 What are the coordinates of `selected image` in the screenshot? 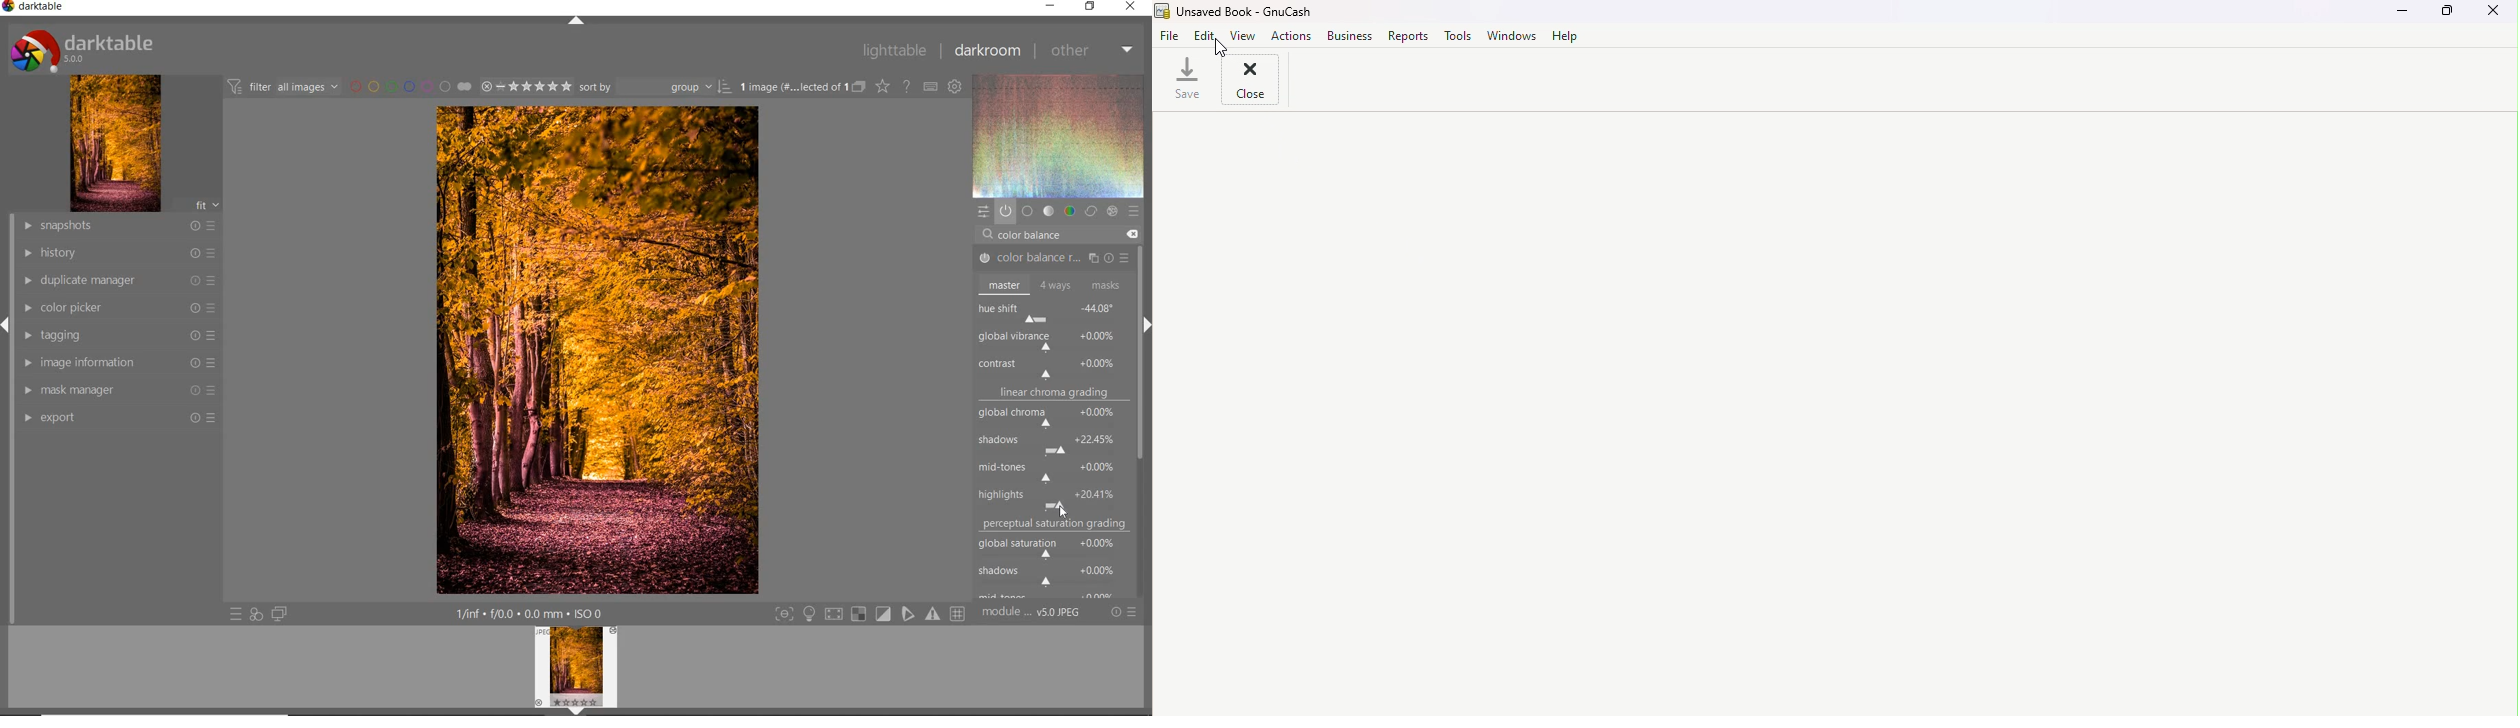 It's located at (597, 350).